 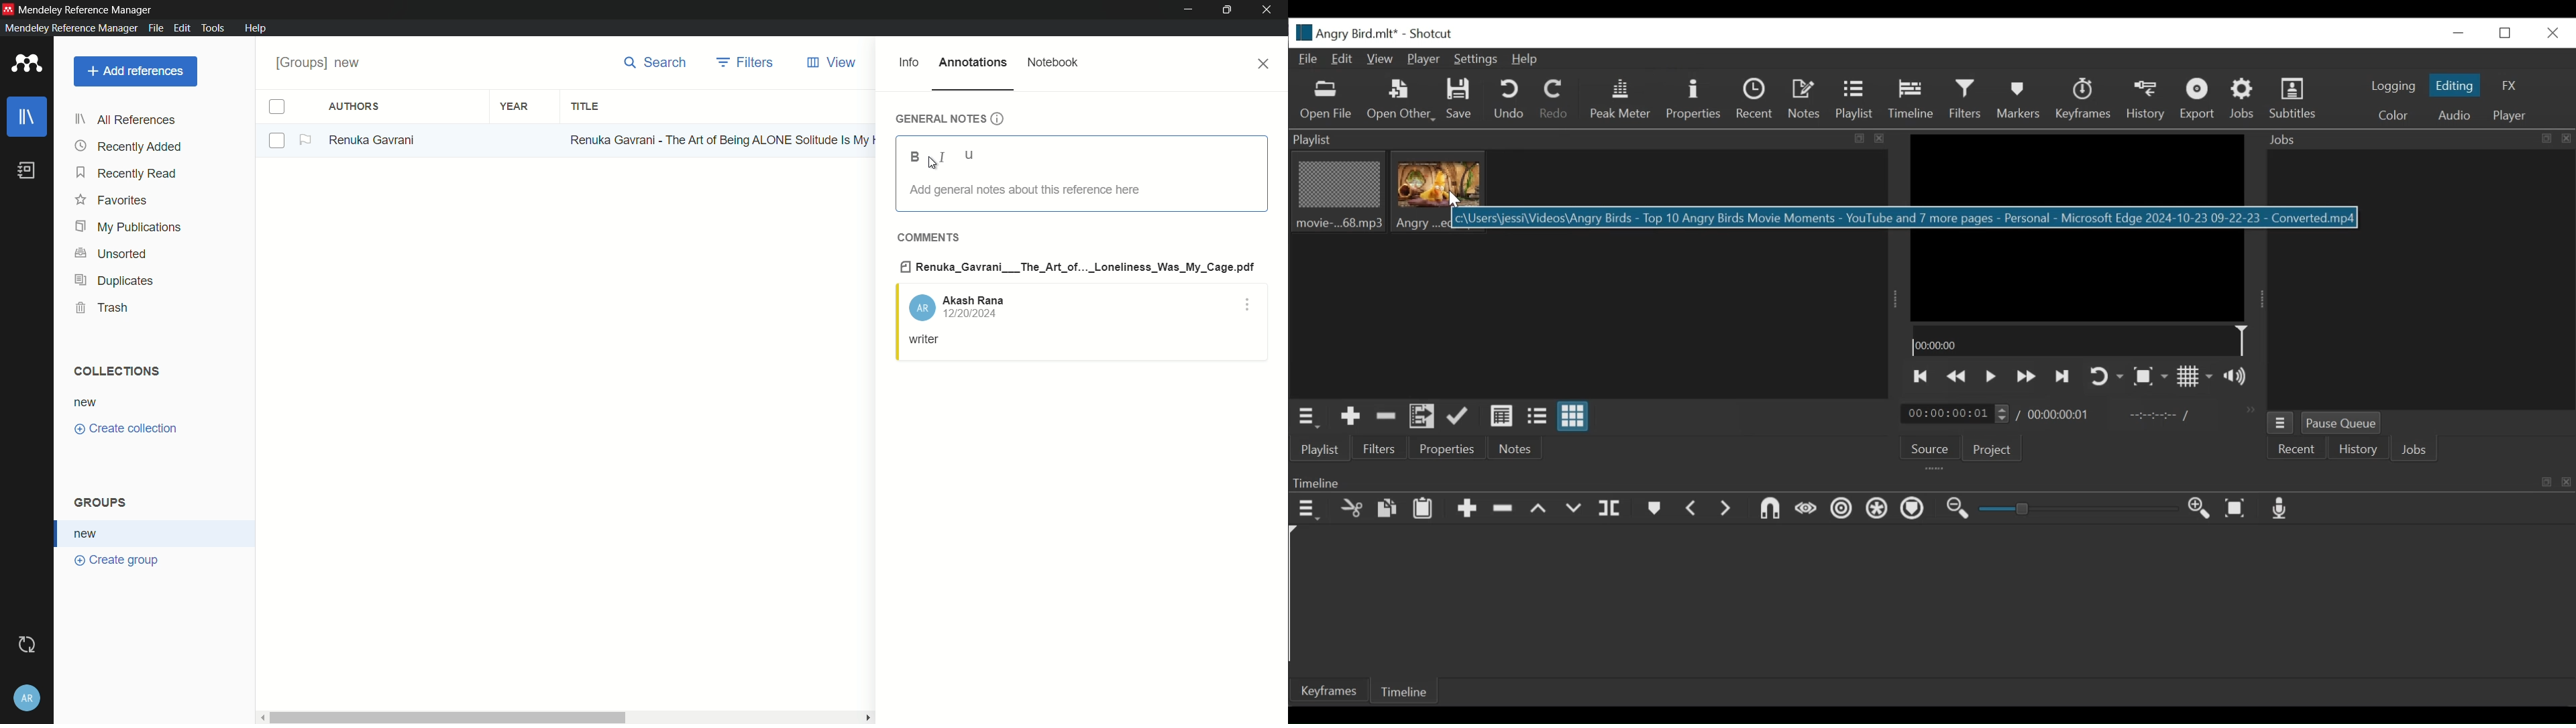 What do you see at coordinates (1805, 511) in the screenshot?
I see `Scrub while dragging` at bounding box center [1805, 511].